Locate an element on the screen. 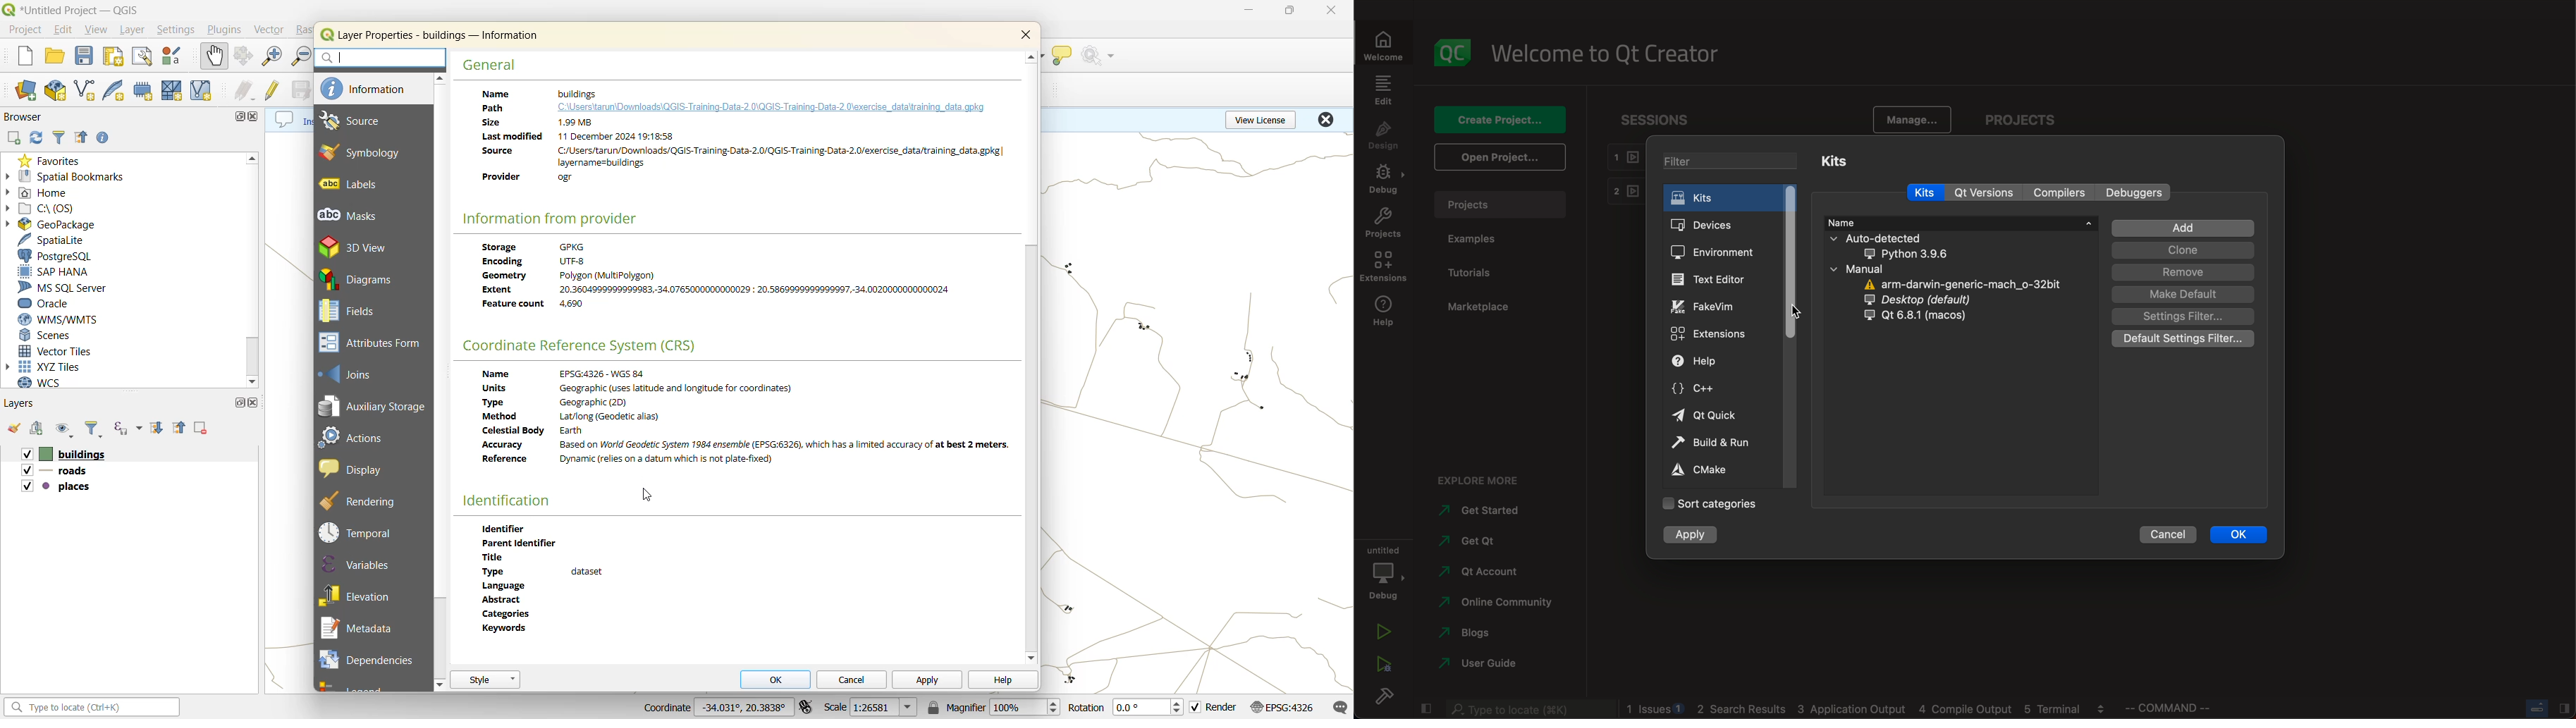  filter is located at coordinates (2179, 317).